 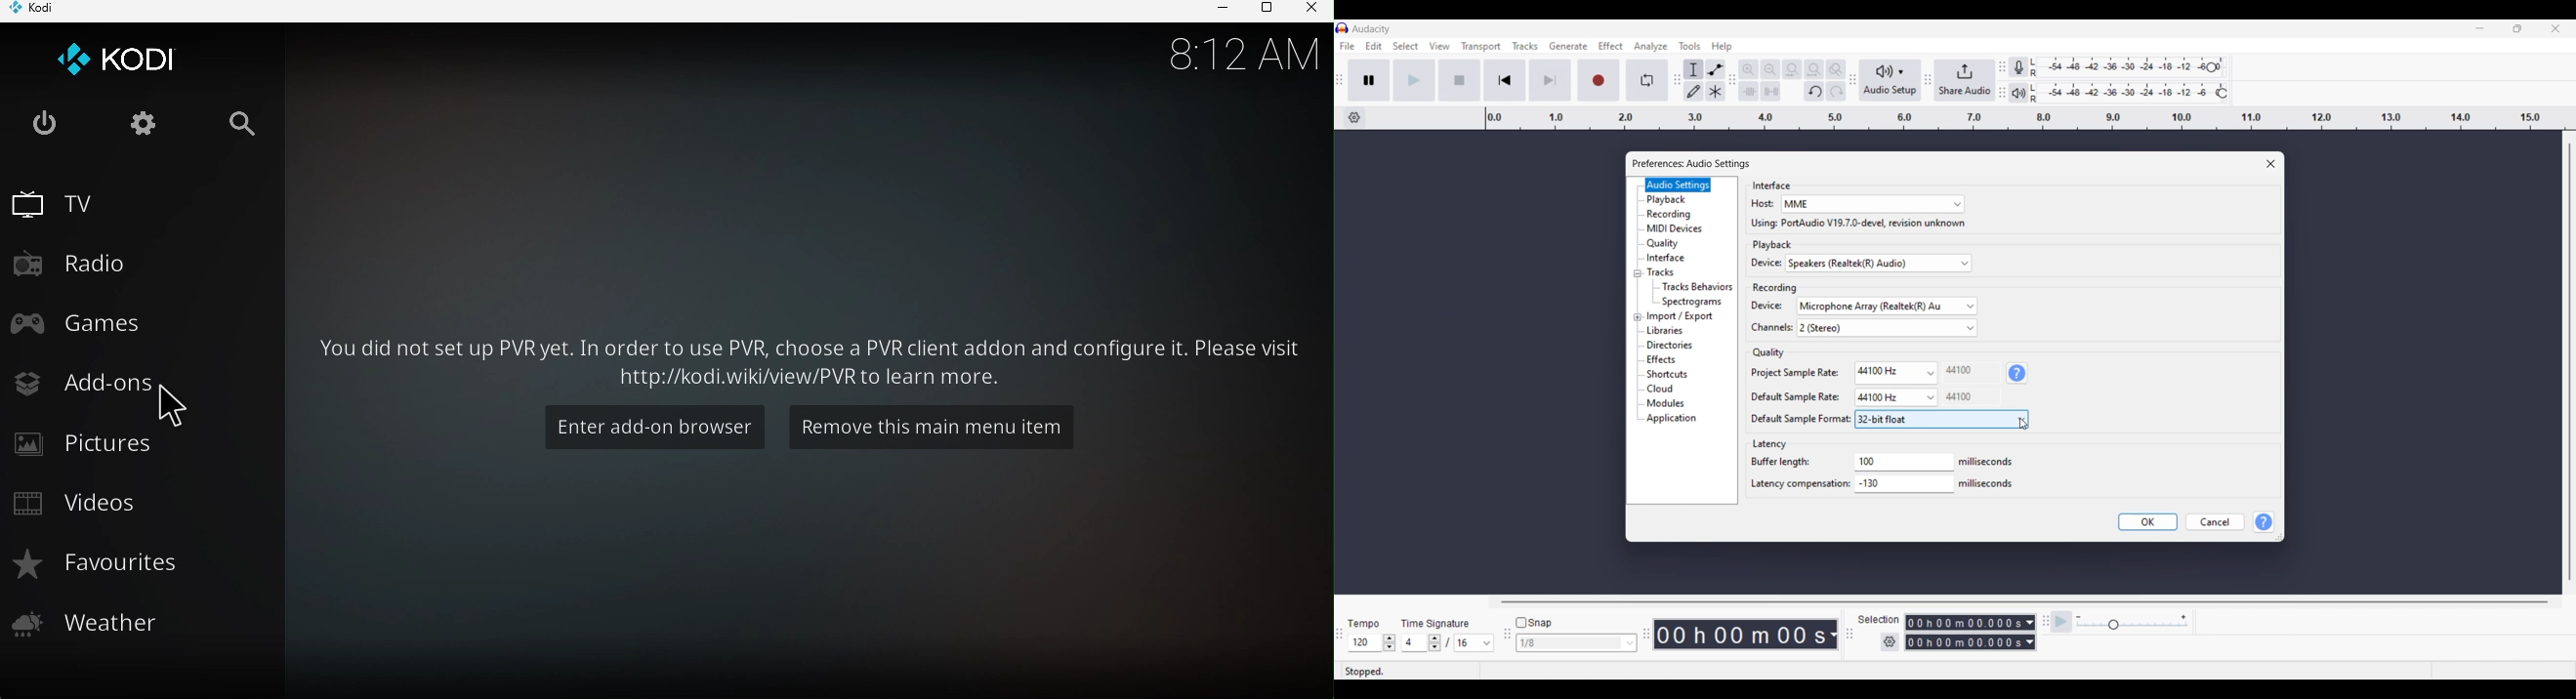 I want to click on Tracks, so click(x=1678, y=272).